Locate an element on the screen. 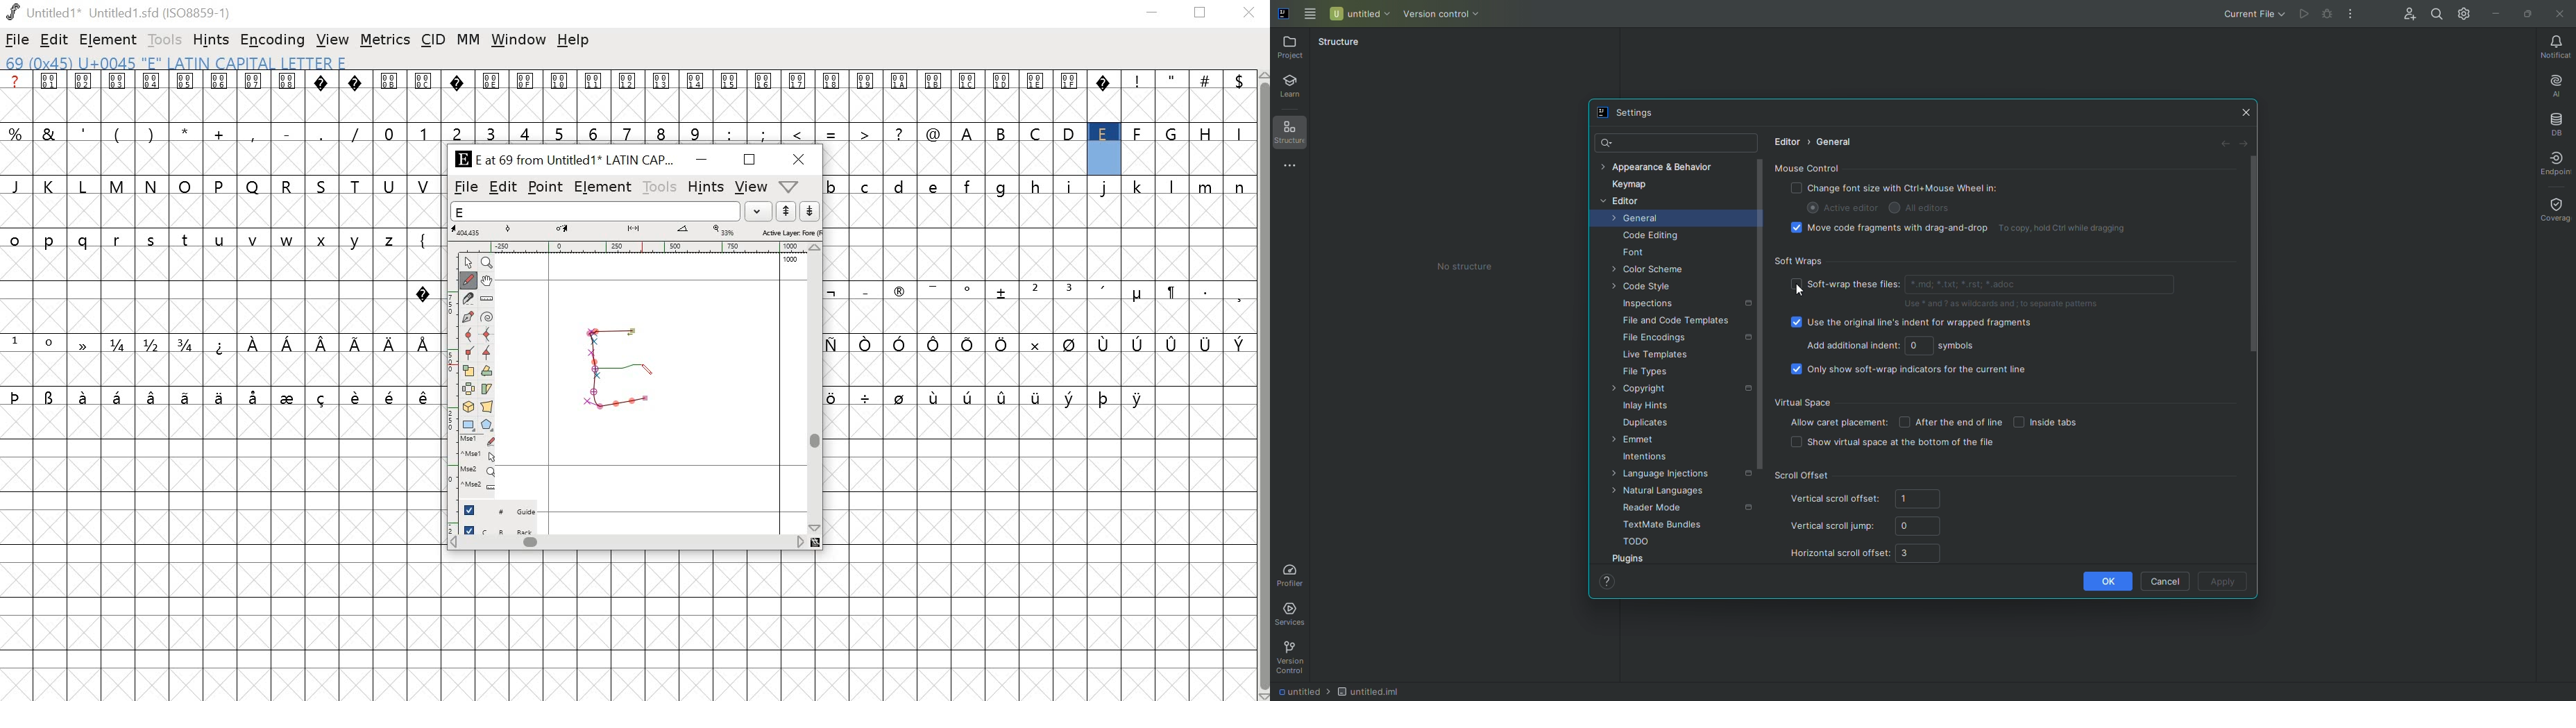 This screenshot has height=728, width=2576. hints is located at coordinates (706, 187).